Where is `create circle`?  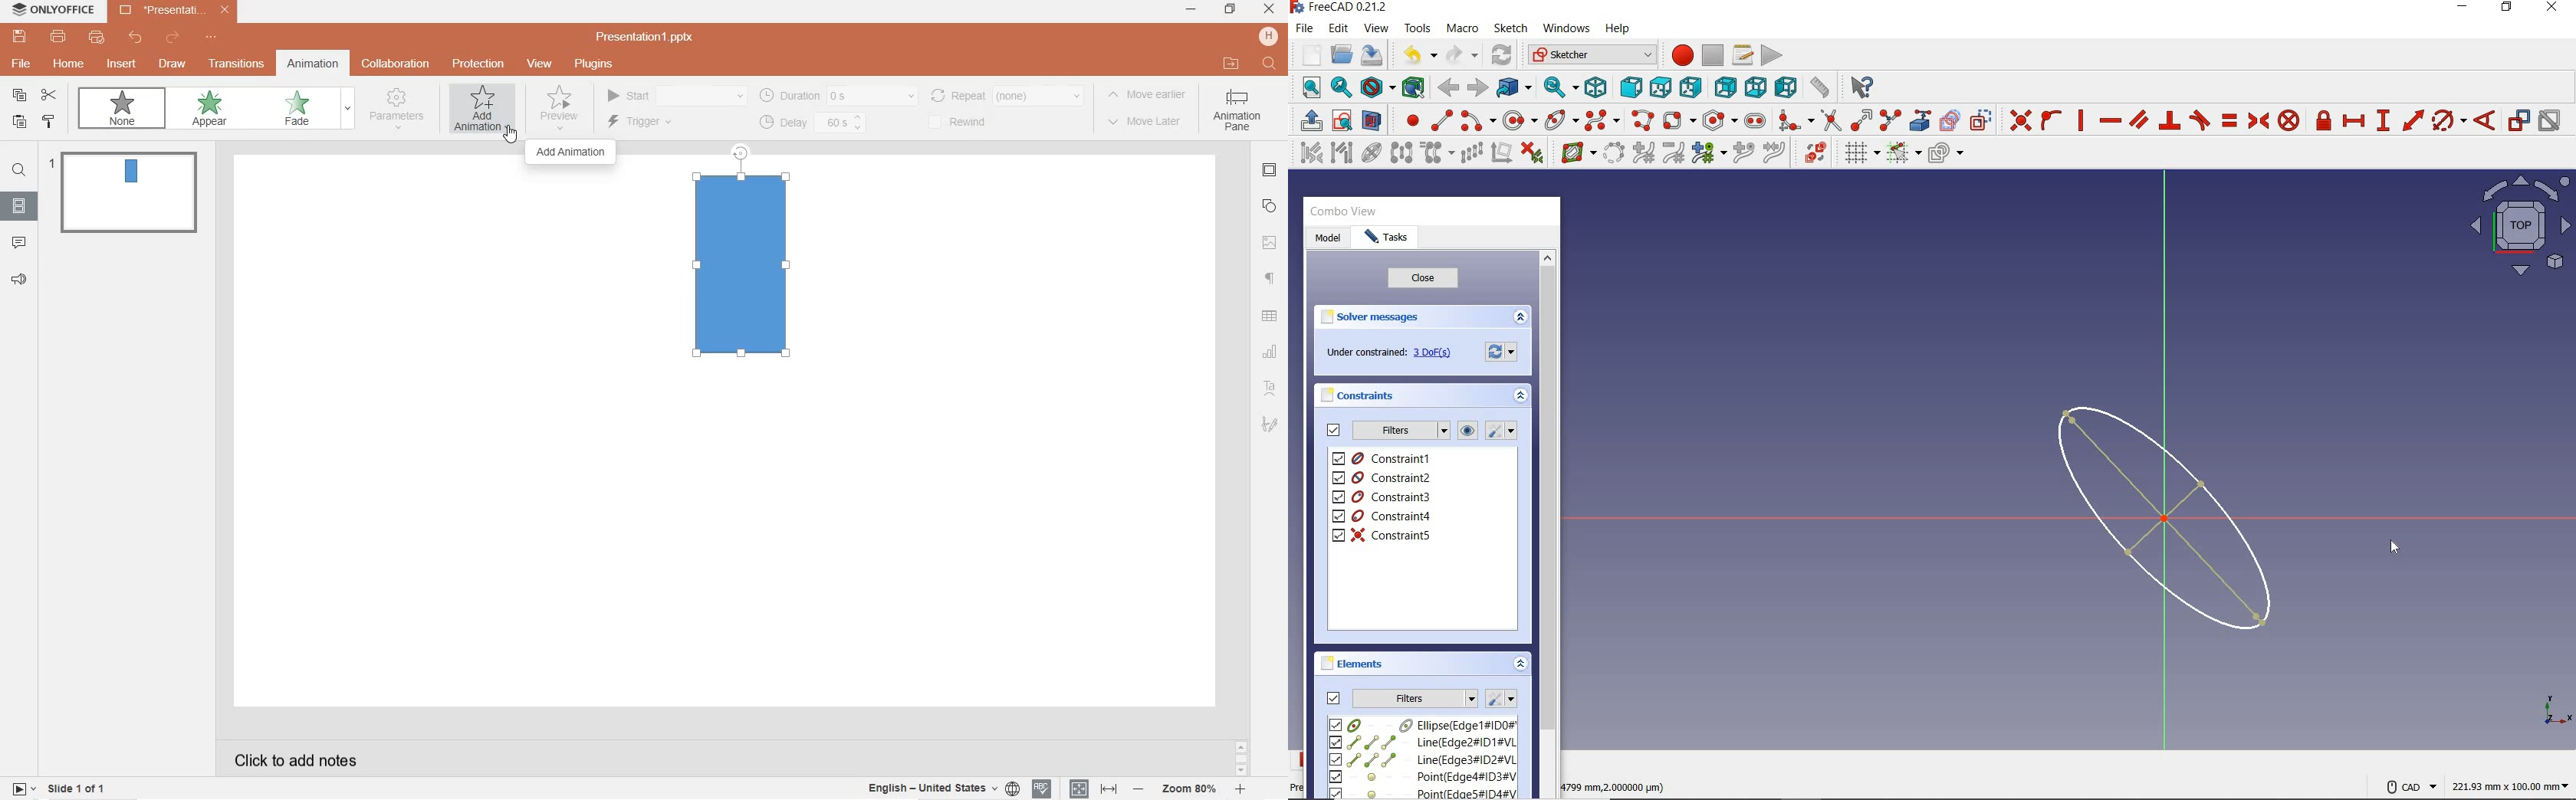
create circle is located at coordinates (1520, 118).